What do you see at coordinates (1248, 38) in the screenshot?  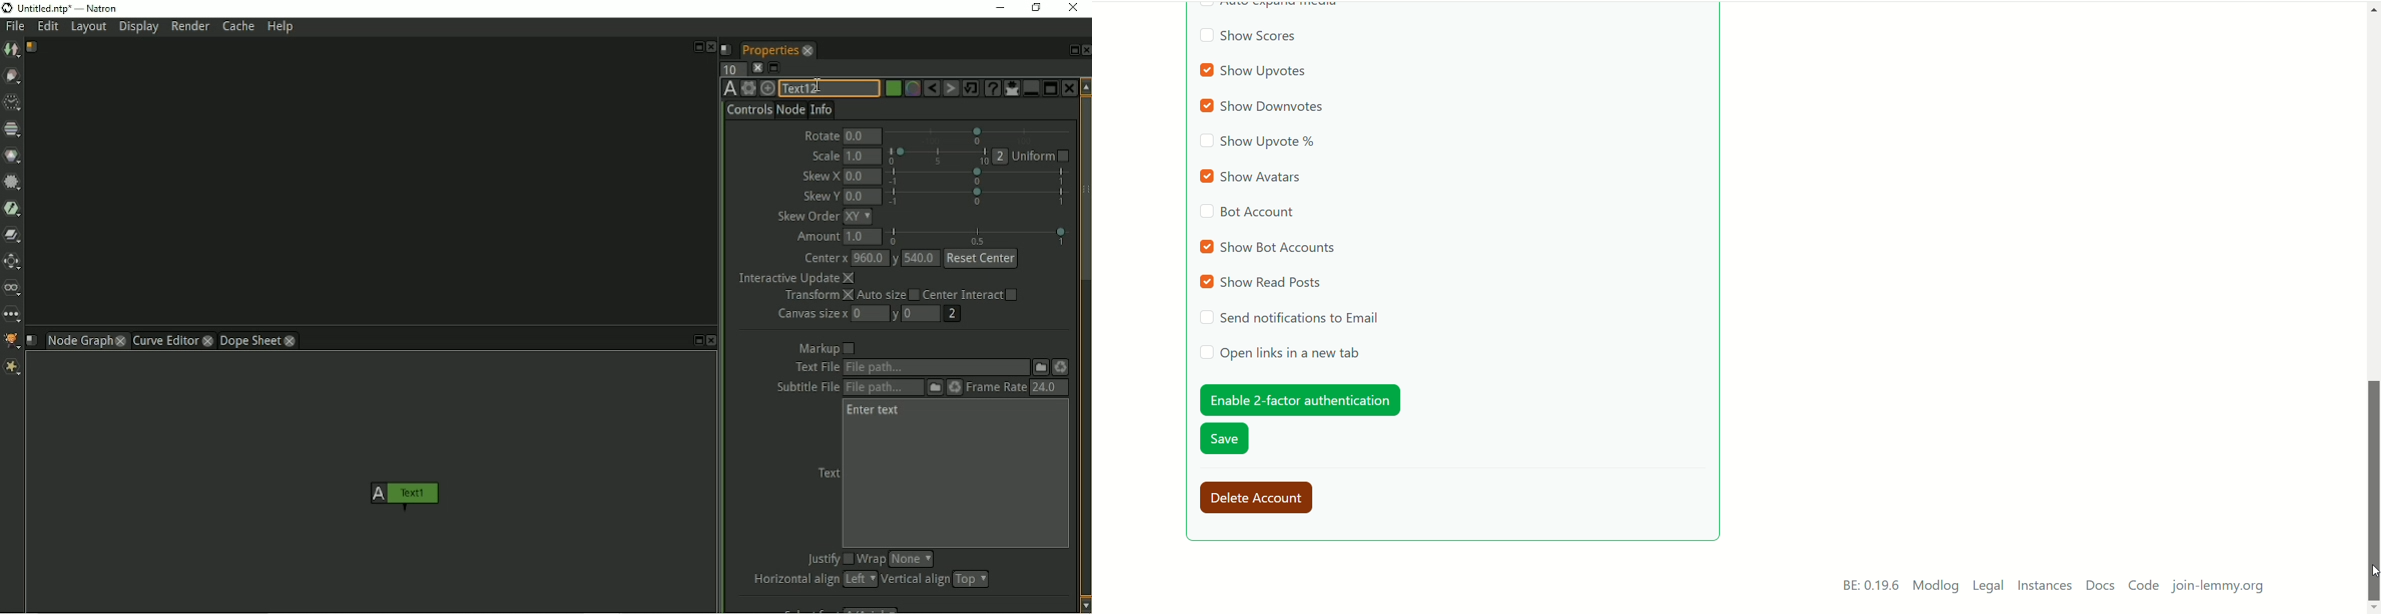 I see `show scores` at bounding box center [1248, 38].